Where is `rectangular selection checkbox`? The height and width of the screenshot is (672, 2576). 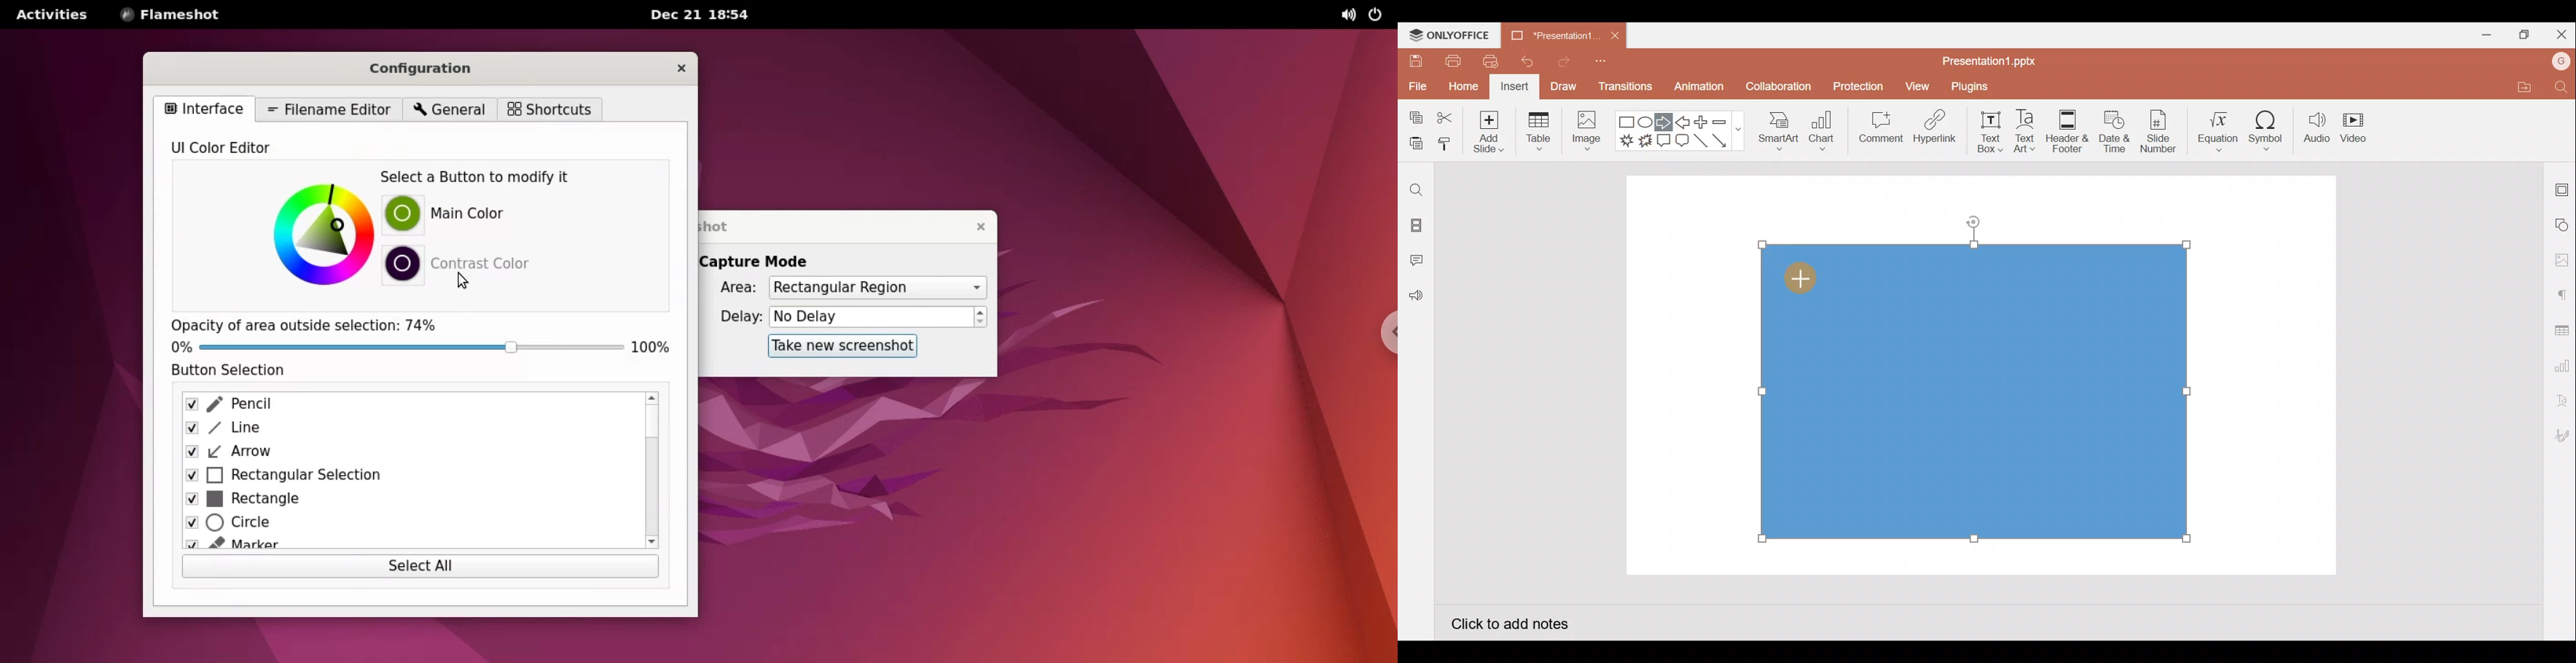 rectangular selection checkbox is located at coordinates (403, 477).